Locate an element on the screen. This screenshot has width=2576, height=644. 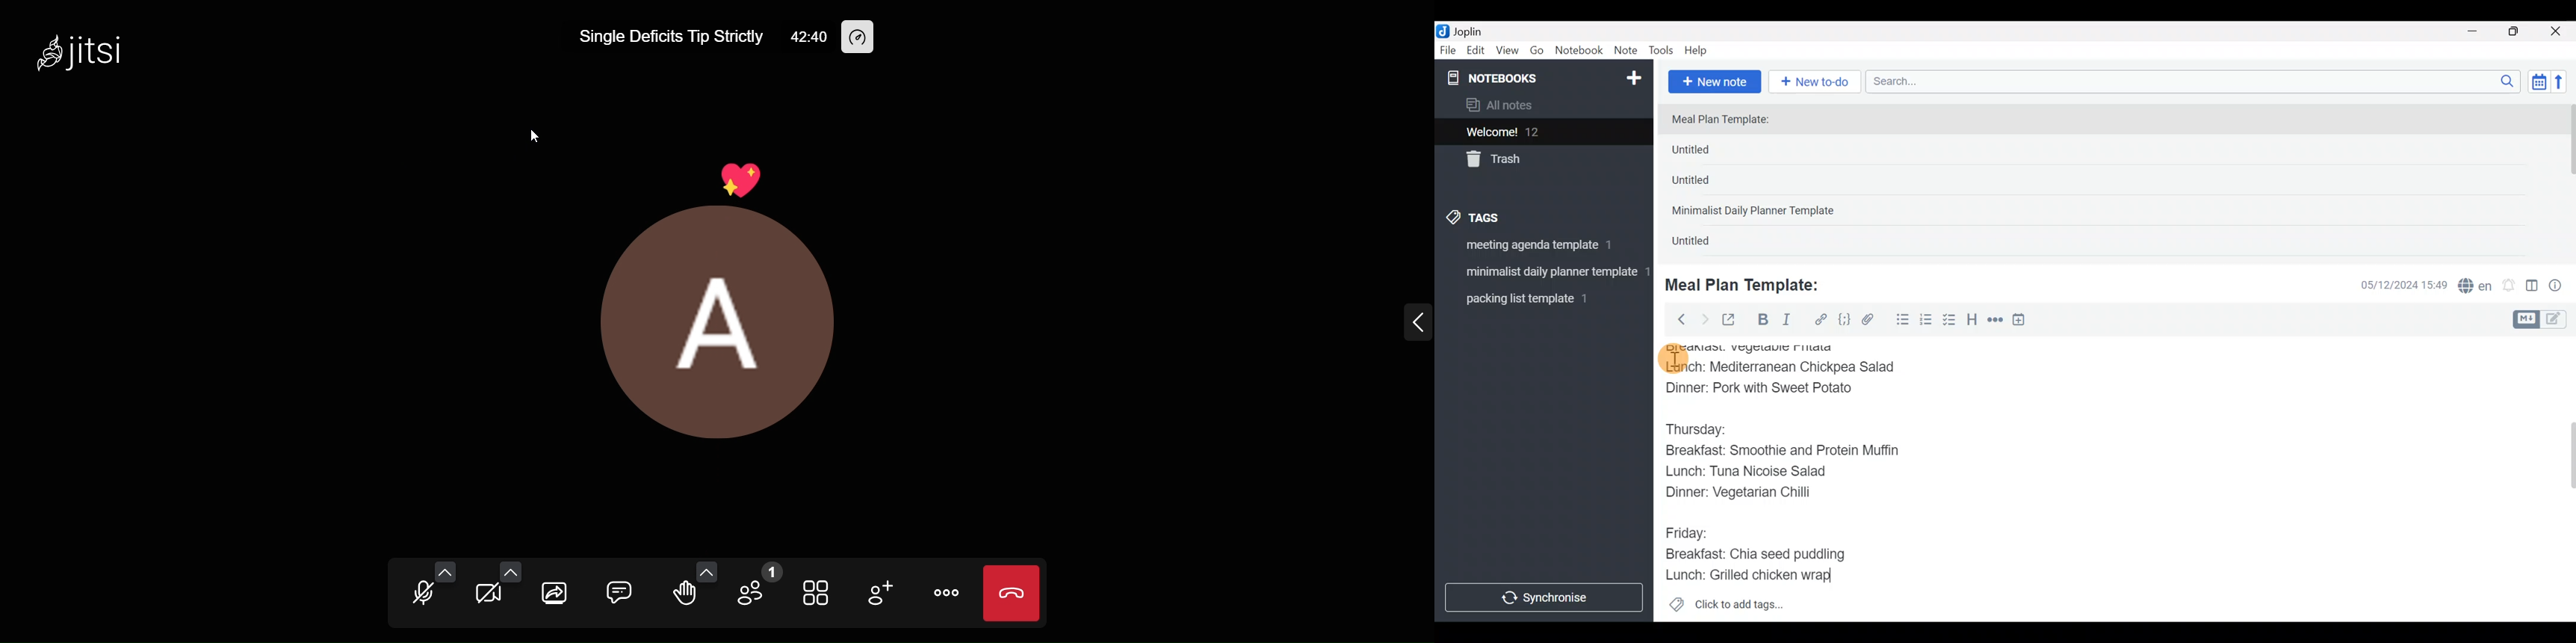
Notebook is located at coordinates (1580, 51).